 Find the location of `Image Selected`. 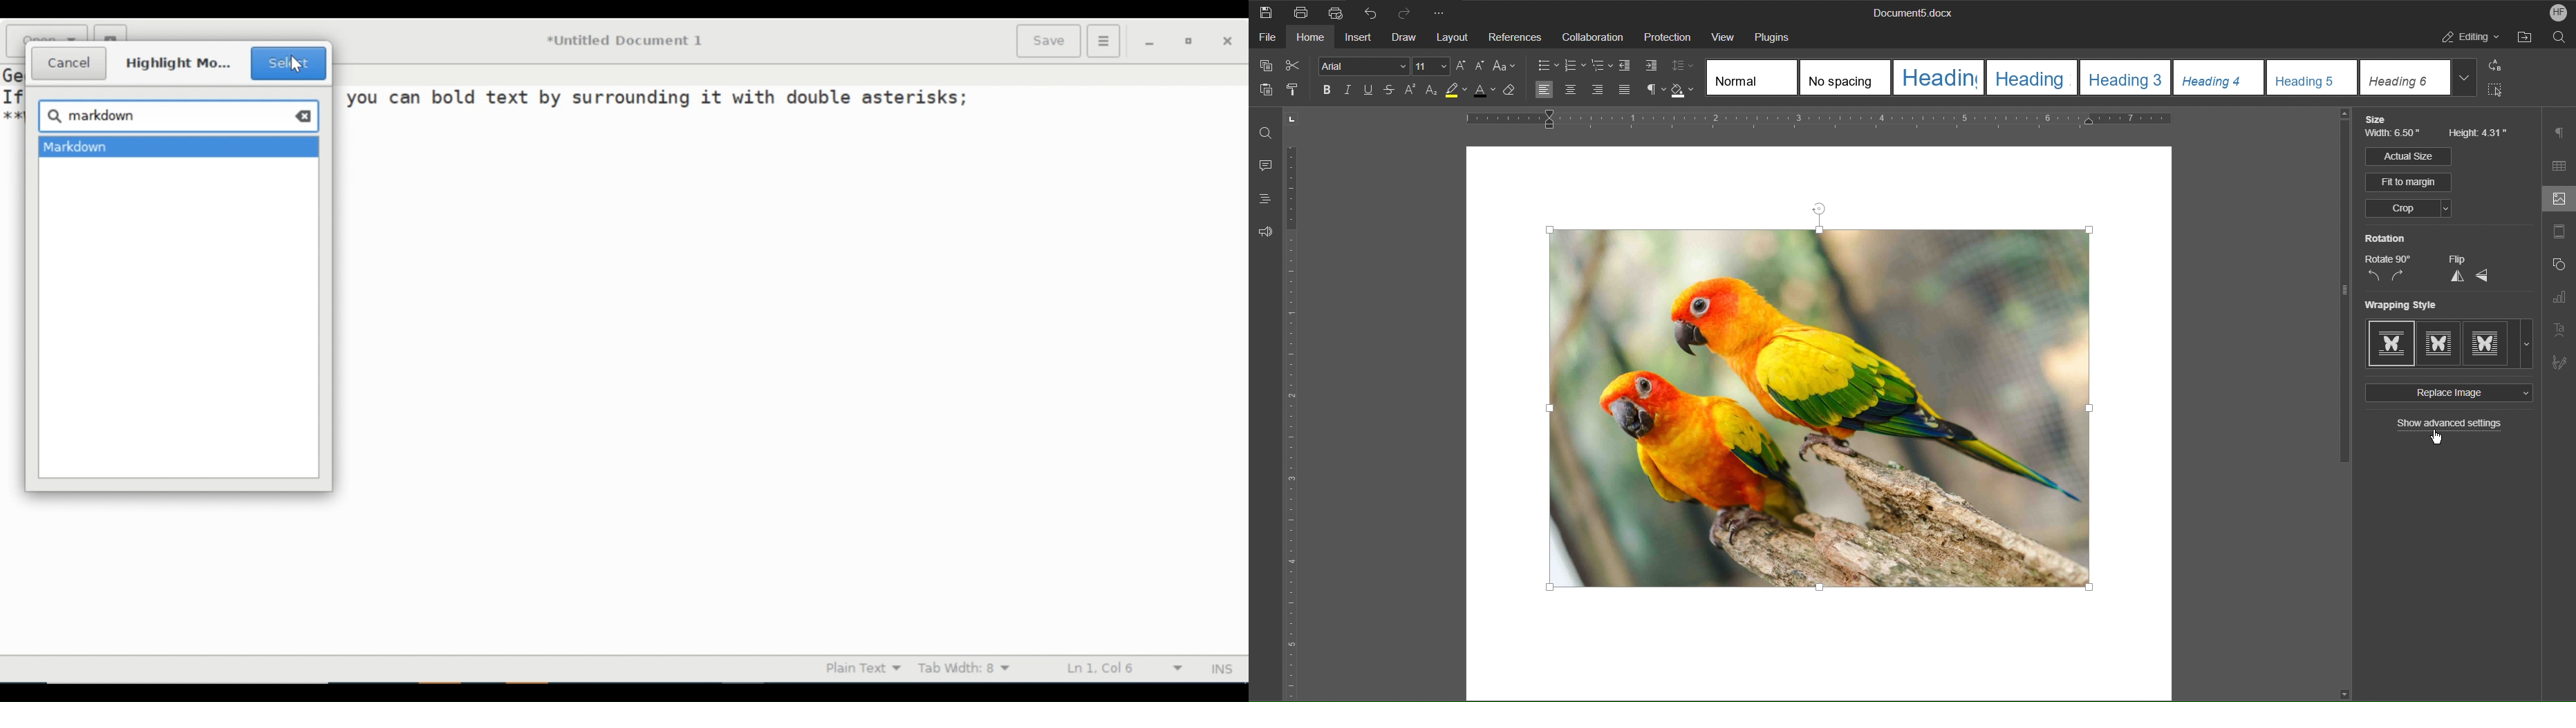

Image Selected is located at coordinates (1873, 400).